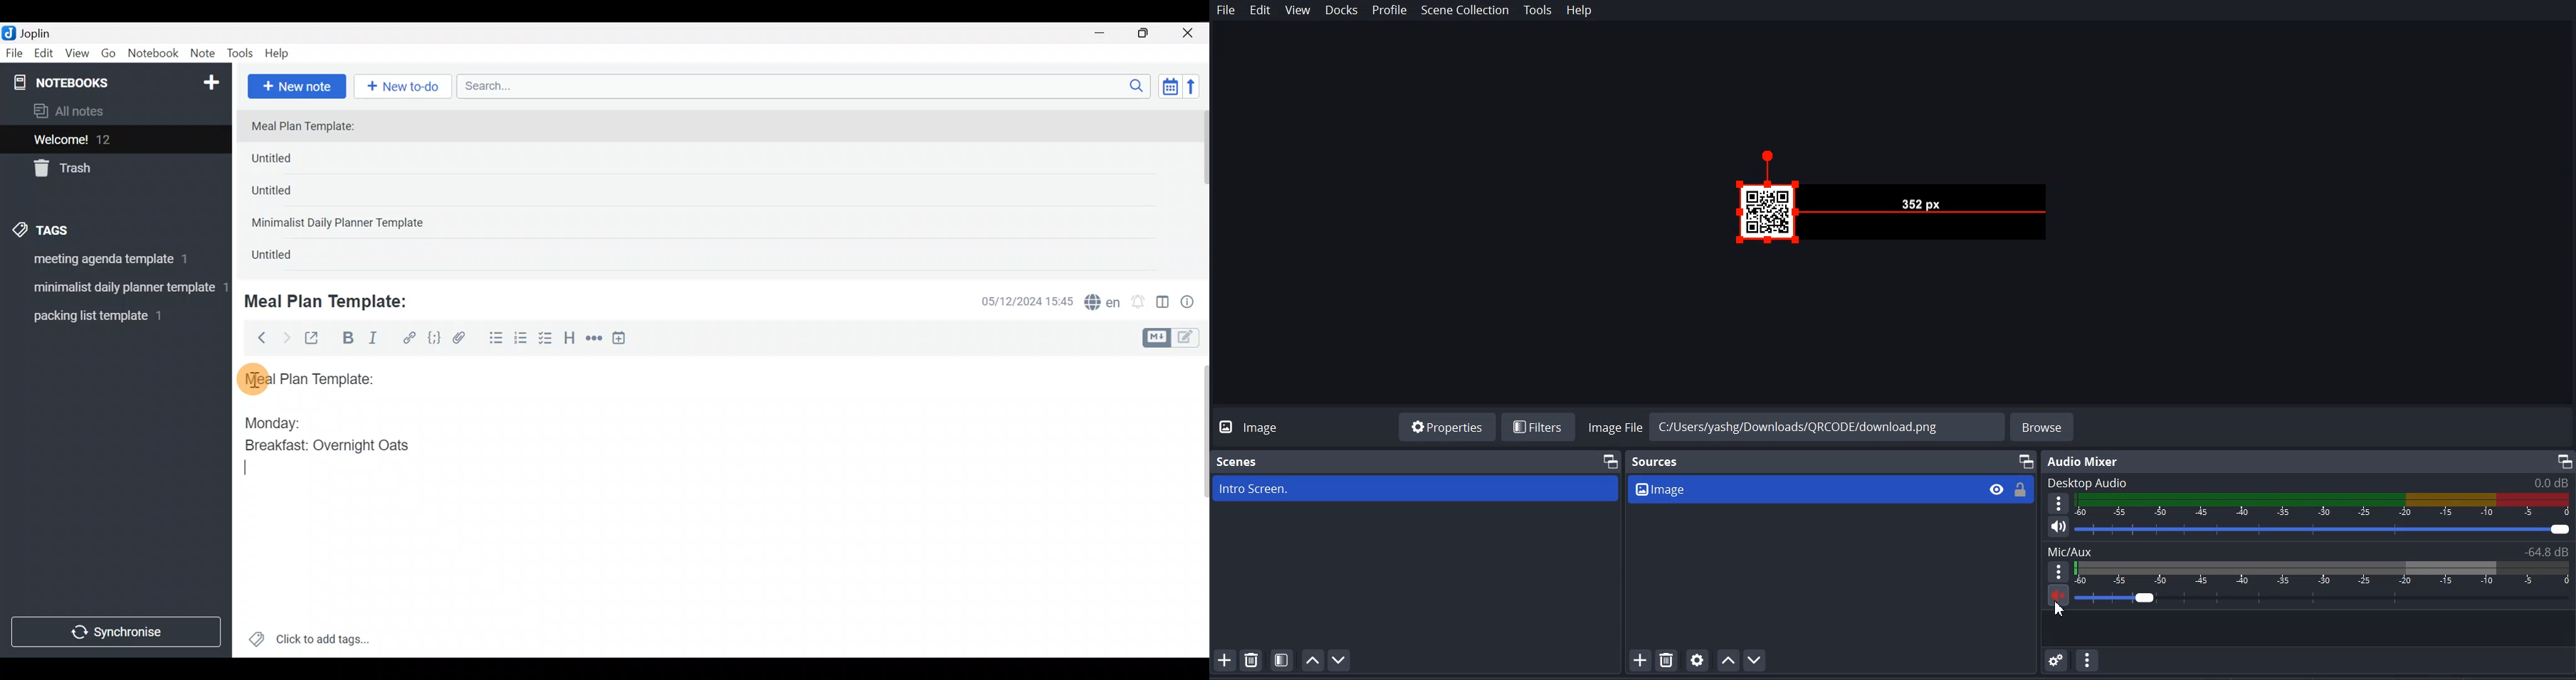 This screenshot has height=700, width=2576. What do you see at coordinates (1139, 303) in the screenshot?
I see `Set alarm` at bounding box center [1139, 303].